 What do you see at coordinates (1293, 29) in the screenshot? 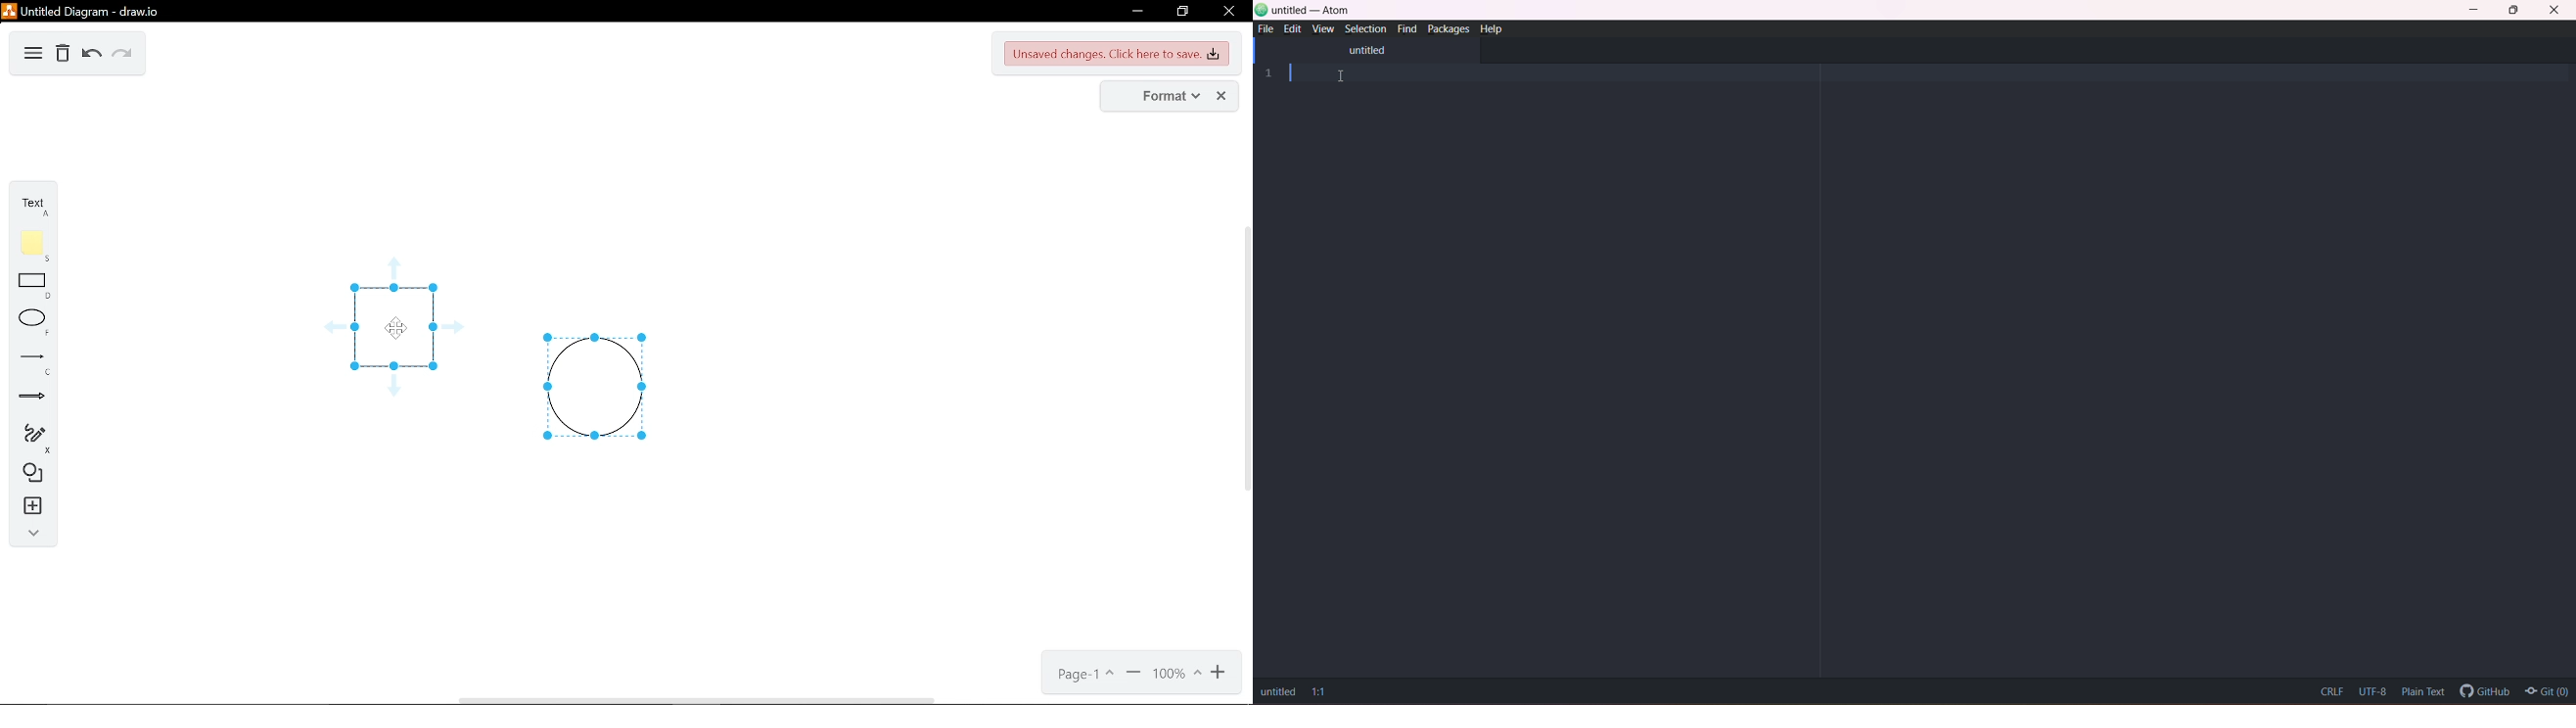
I see `Edit` at bounding box center [1293, 29].